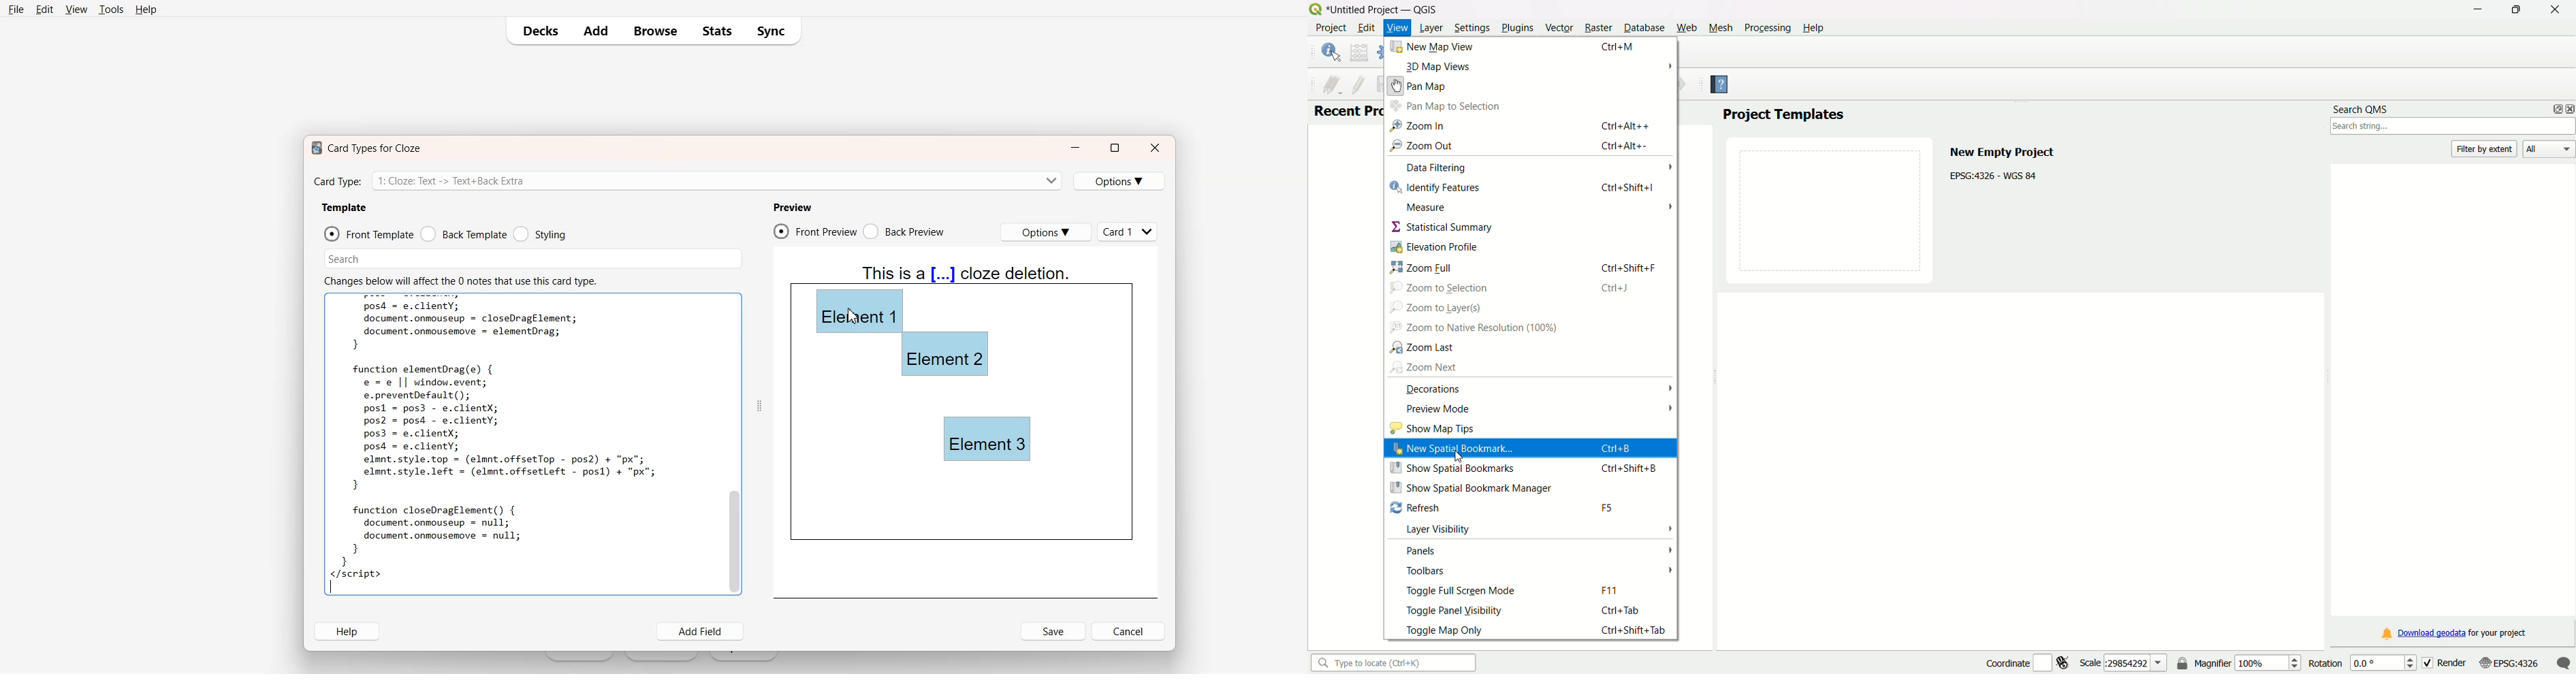  I want to click on panels, so click(1424, 549).